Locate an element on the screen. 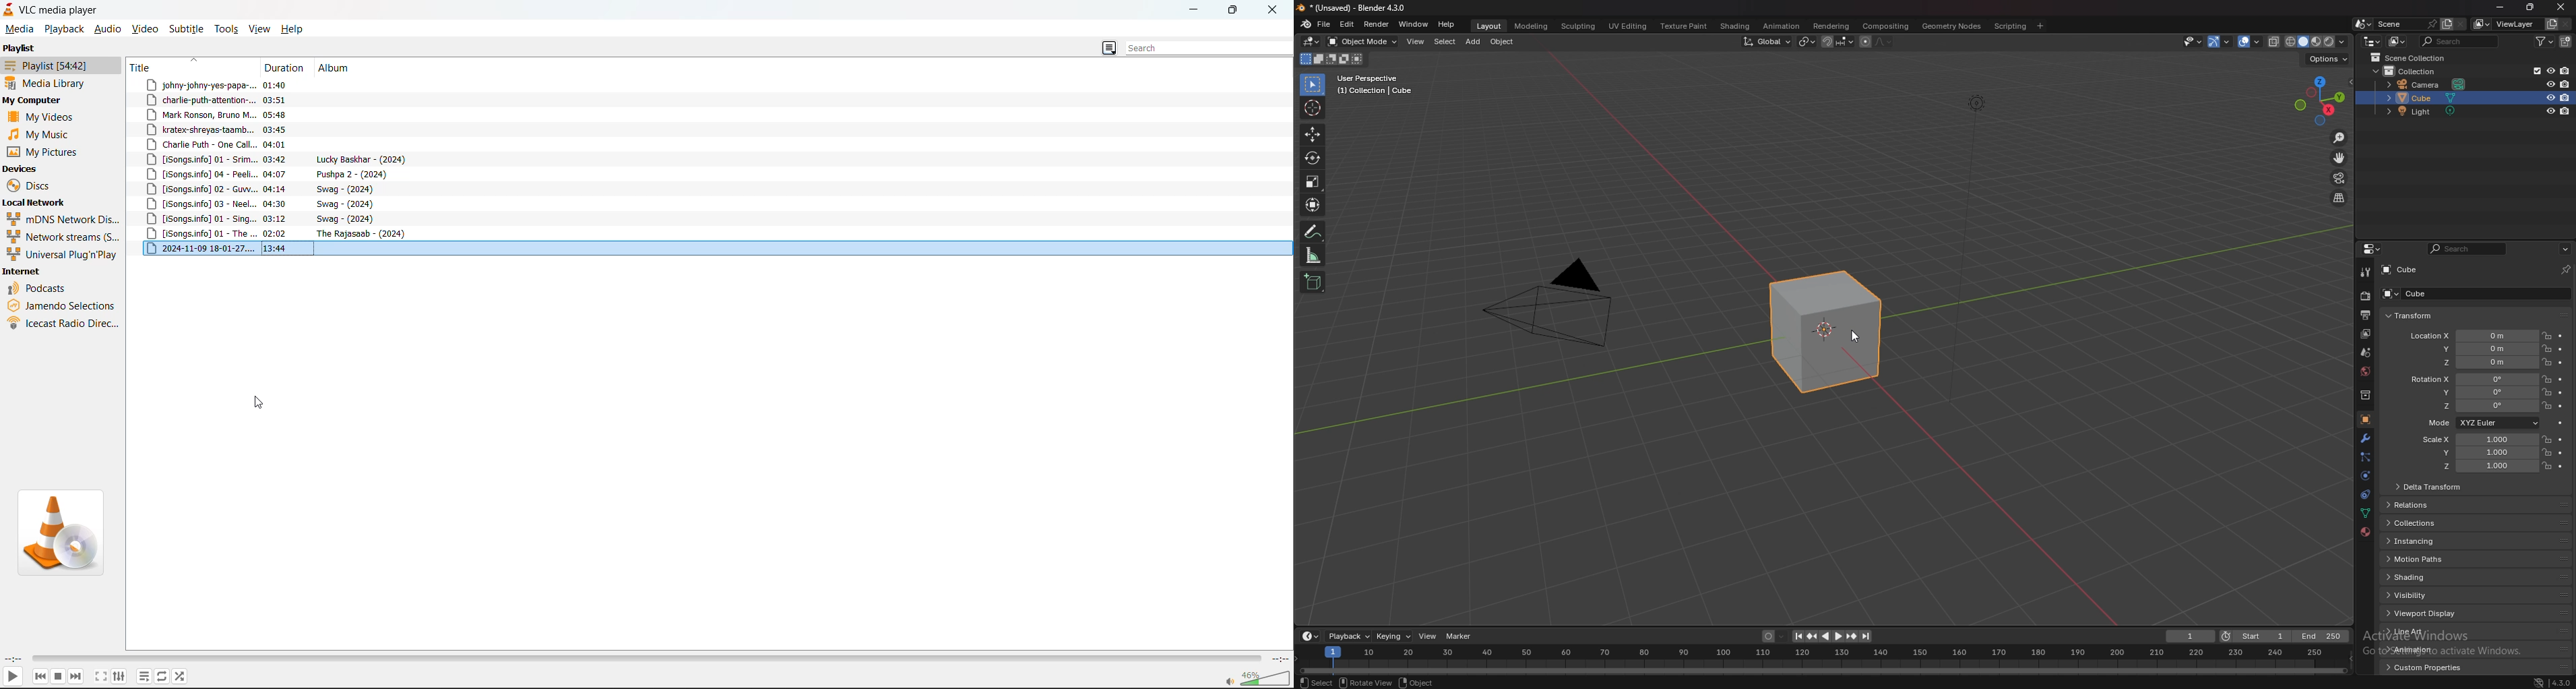 The width and height of the screenshot is (2576, 700). current track time is located at coordinates (13, 658).